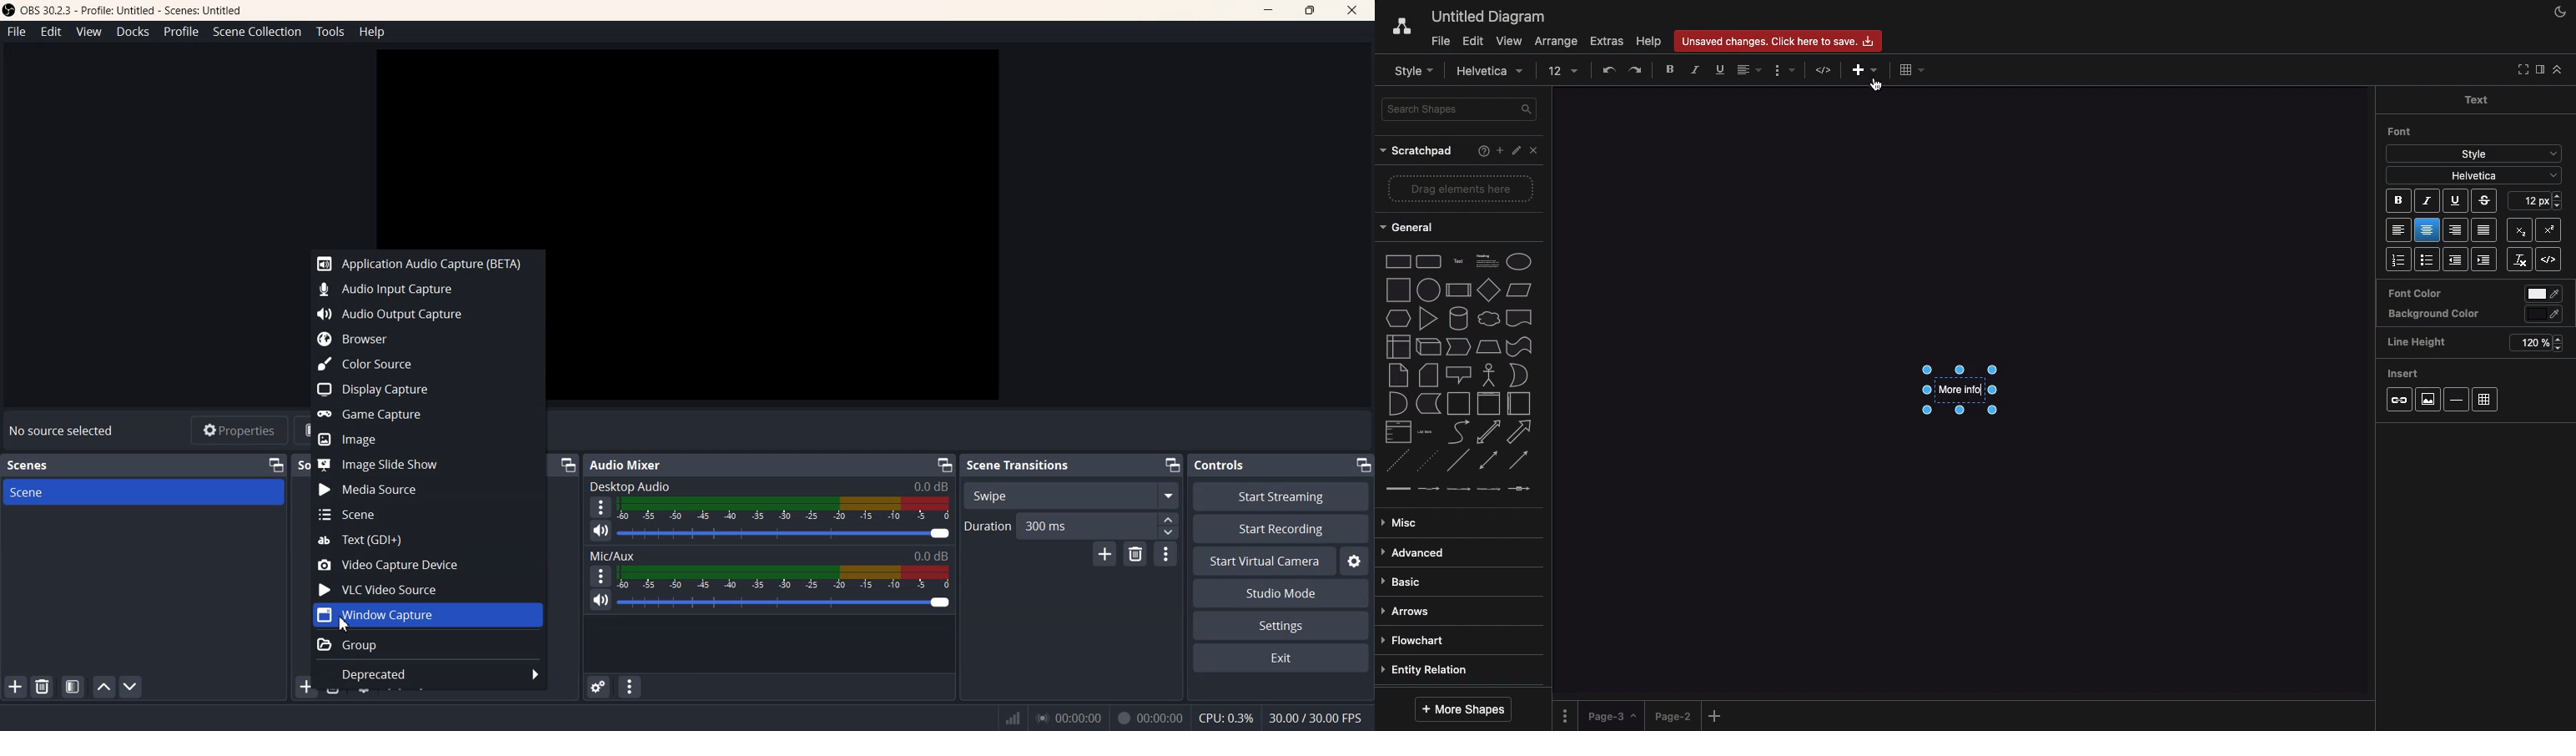 Image resolution: width=2576 pixels, height=756 pixels. What do you see at coordinates (1458, 290) in the screenshot?
I see `process` at bounding box center [1458, 290].